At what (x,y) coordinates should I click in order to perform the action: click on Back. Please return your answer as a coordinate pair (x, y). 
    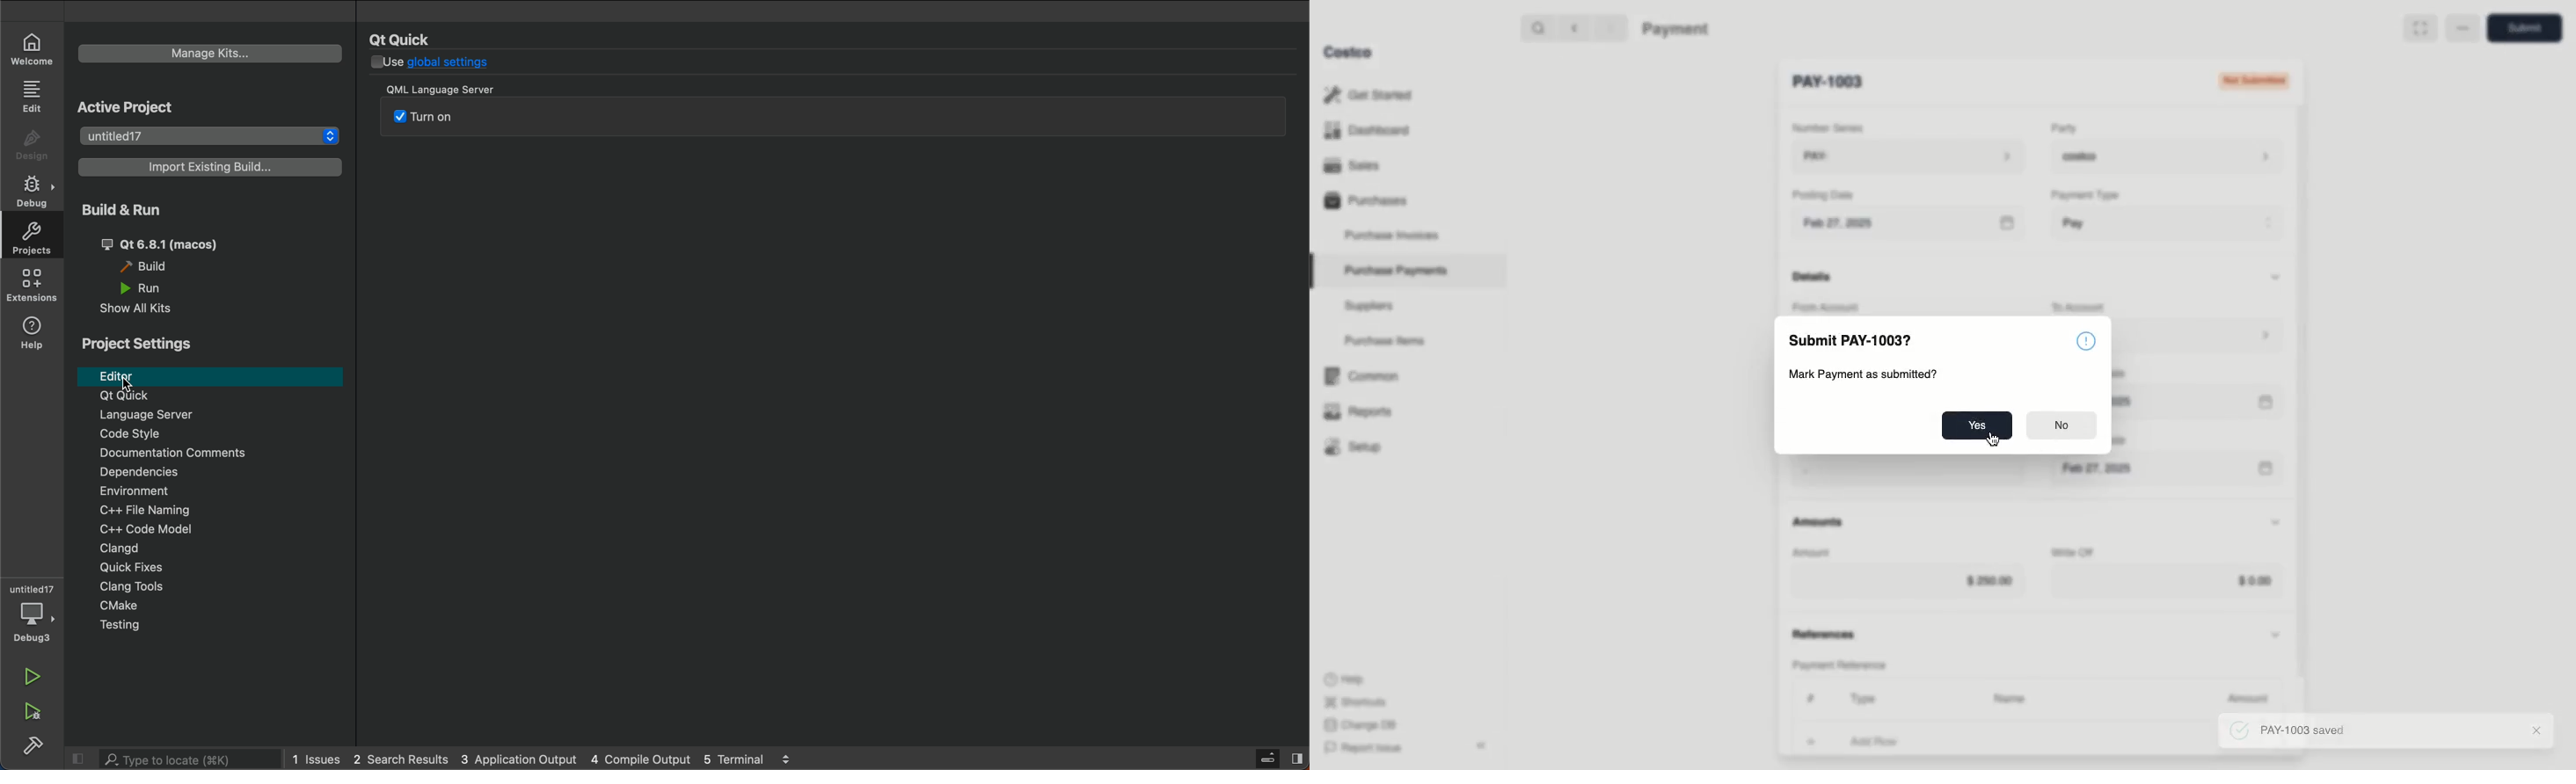
    Looking at the image, I should click on (1574, 27).